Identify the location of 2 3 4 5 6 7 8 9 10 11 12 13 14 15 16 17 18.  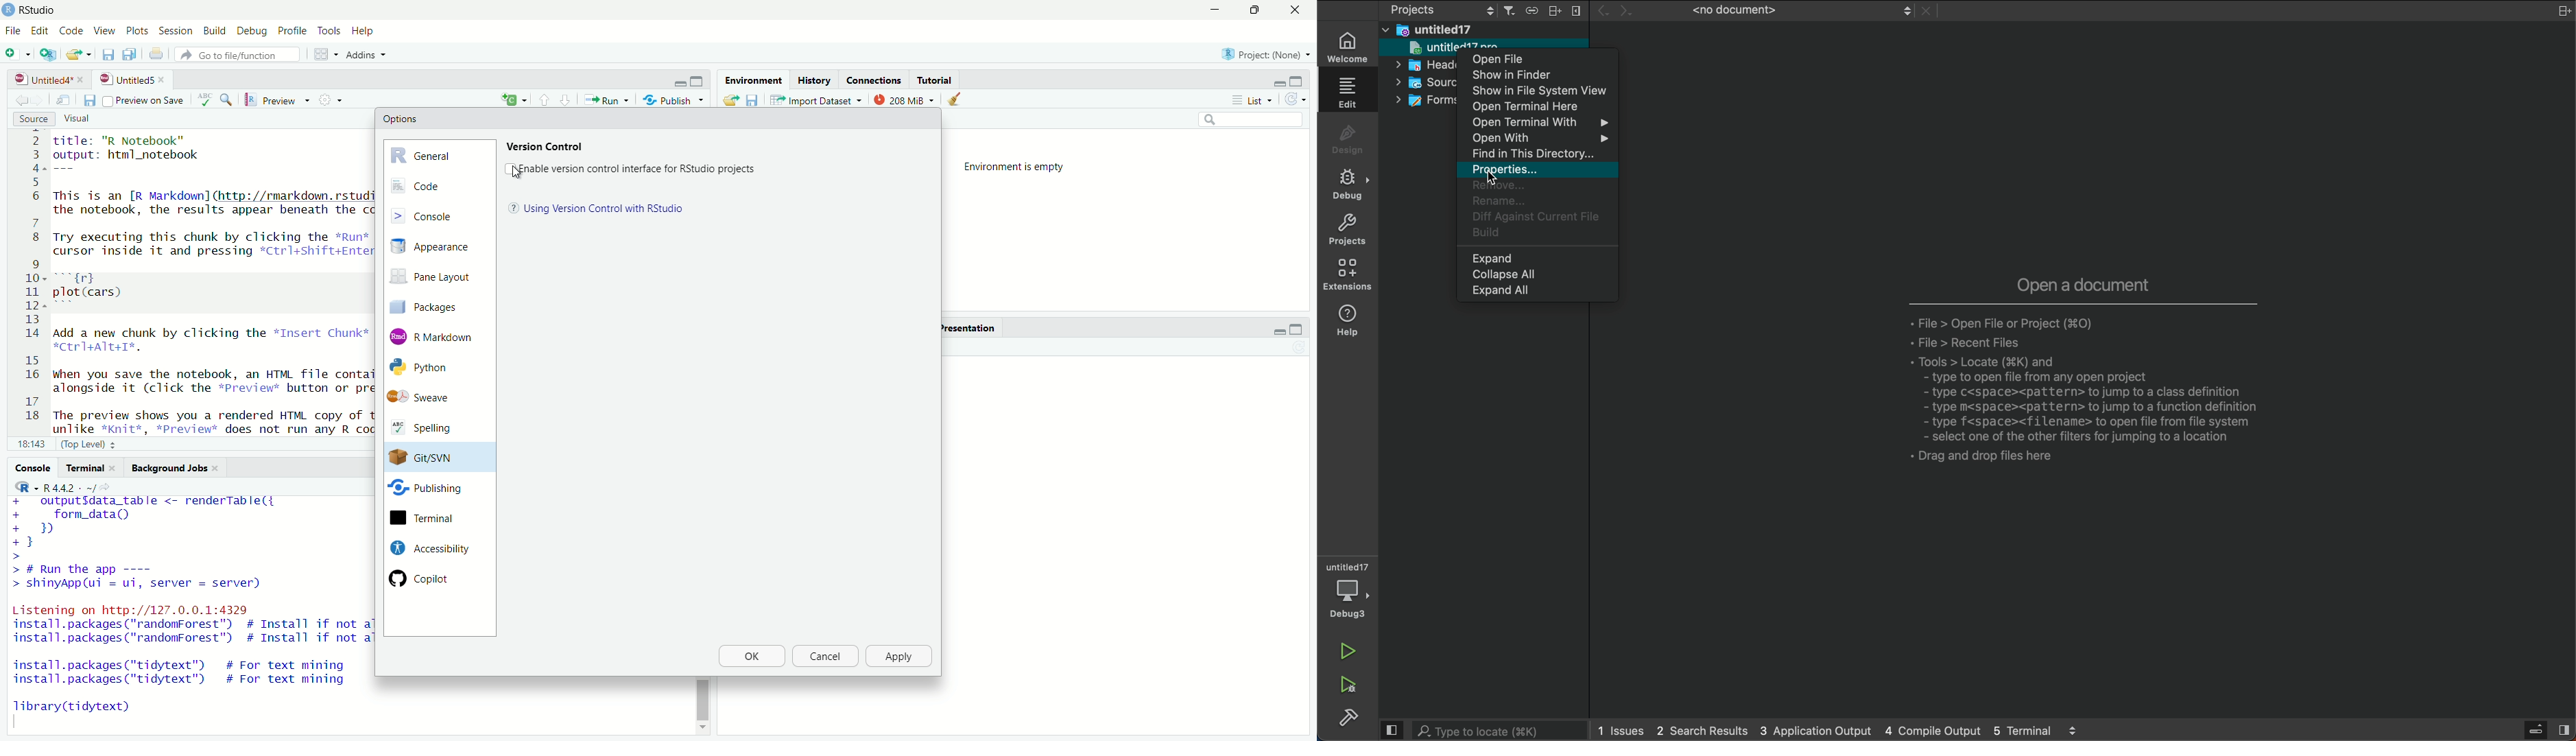
(29, 281).